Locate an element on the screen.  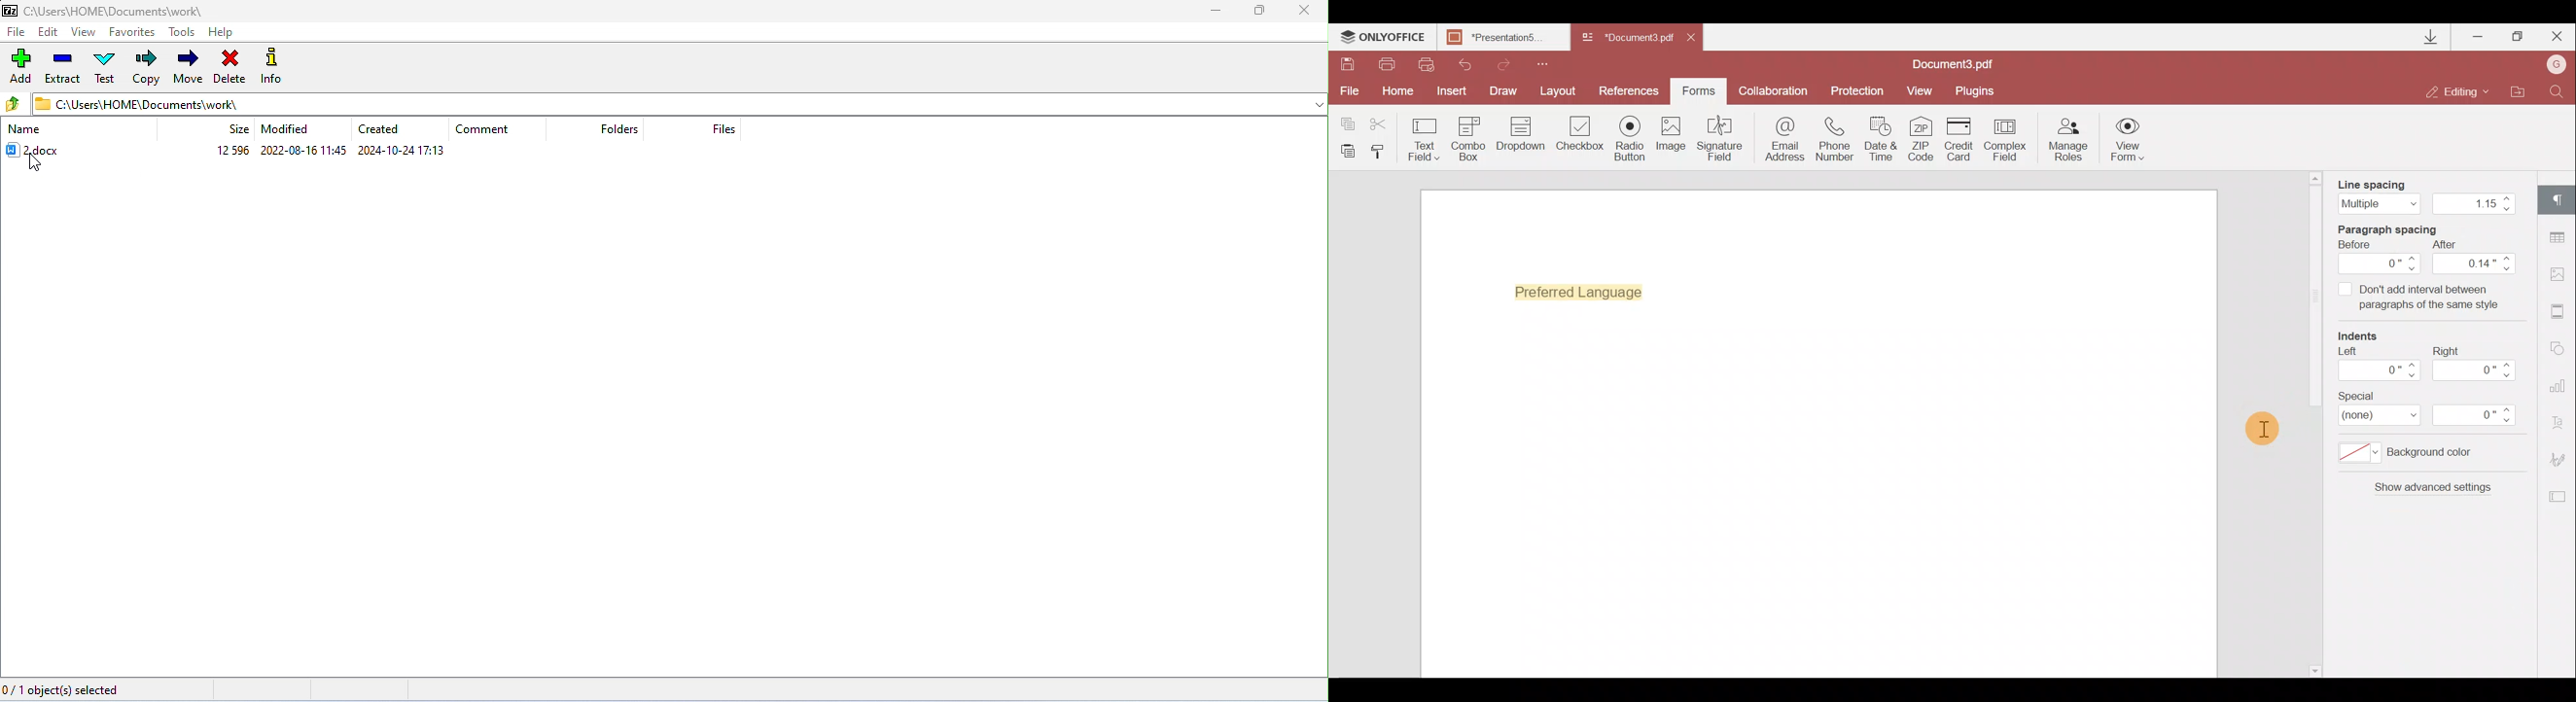
Minimize is located at coordinates (2480, 34).